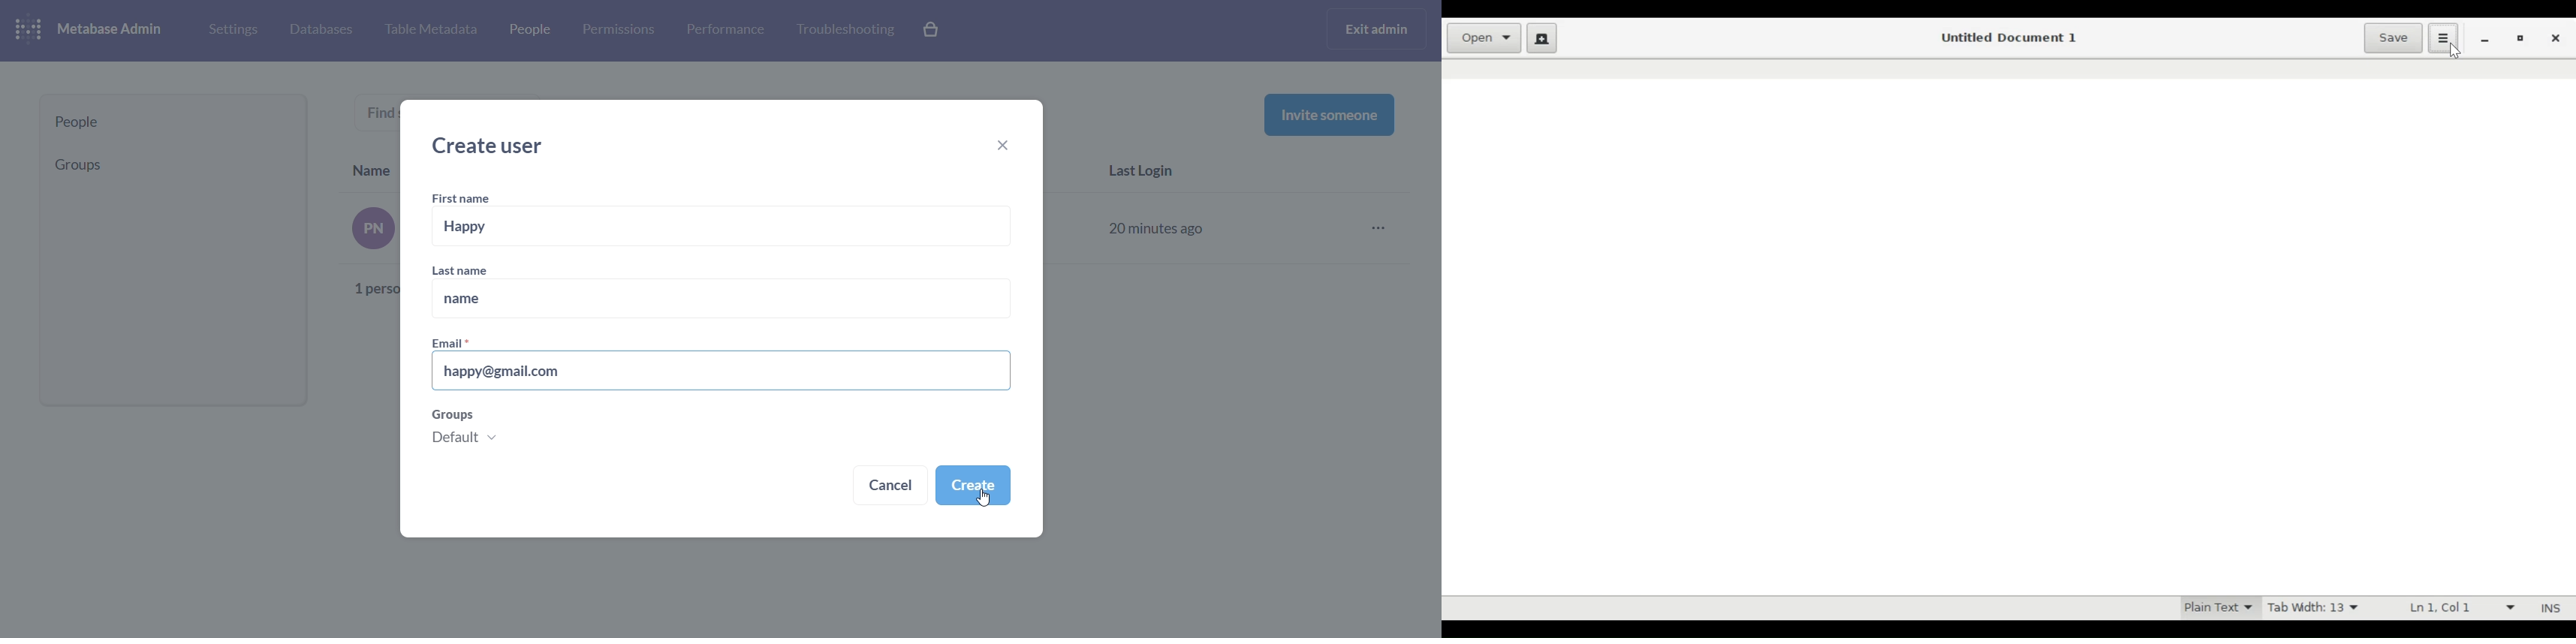  I want to click on Close, so click(2556, 39).